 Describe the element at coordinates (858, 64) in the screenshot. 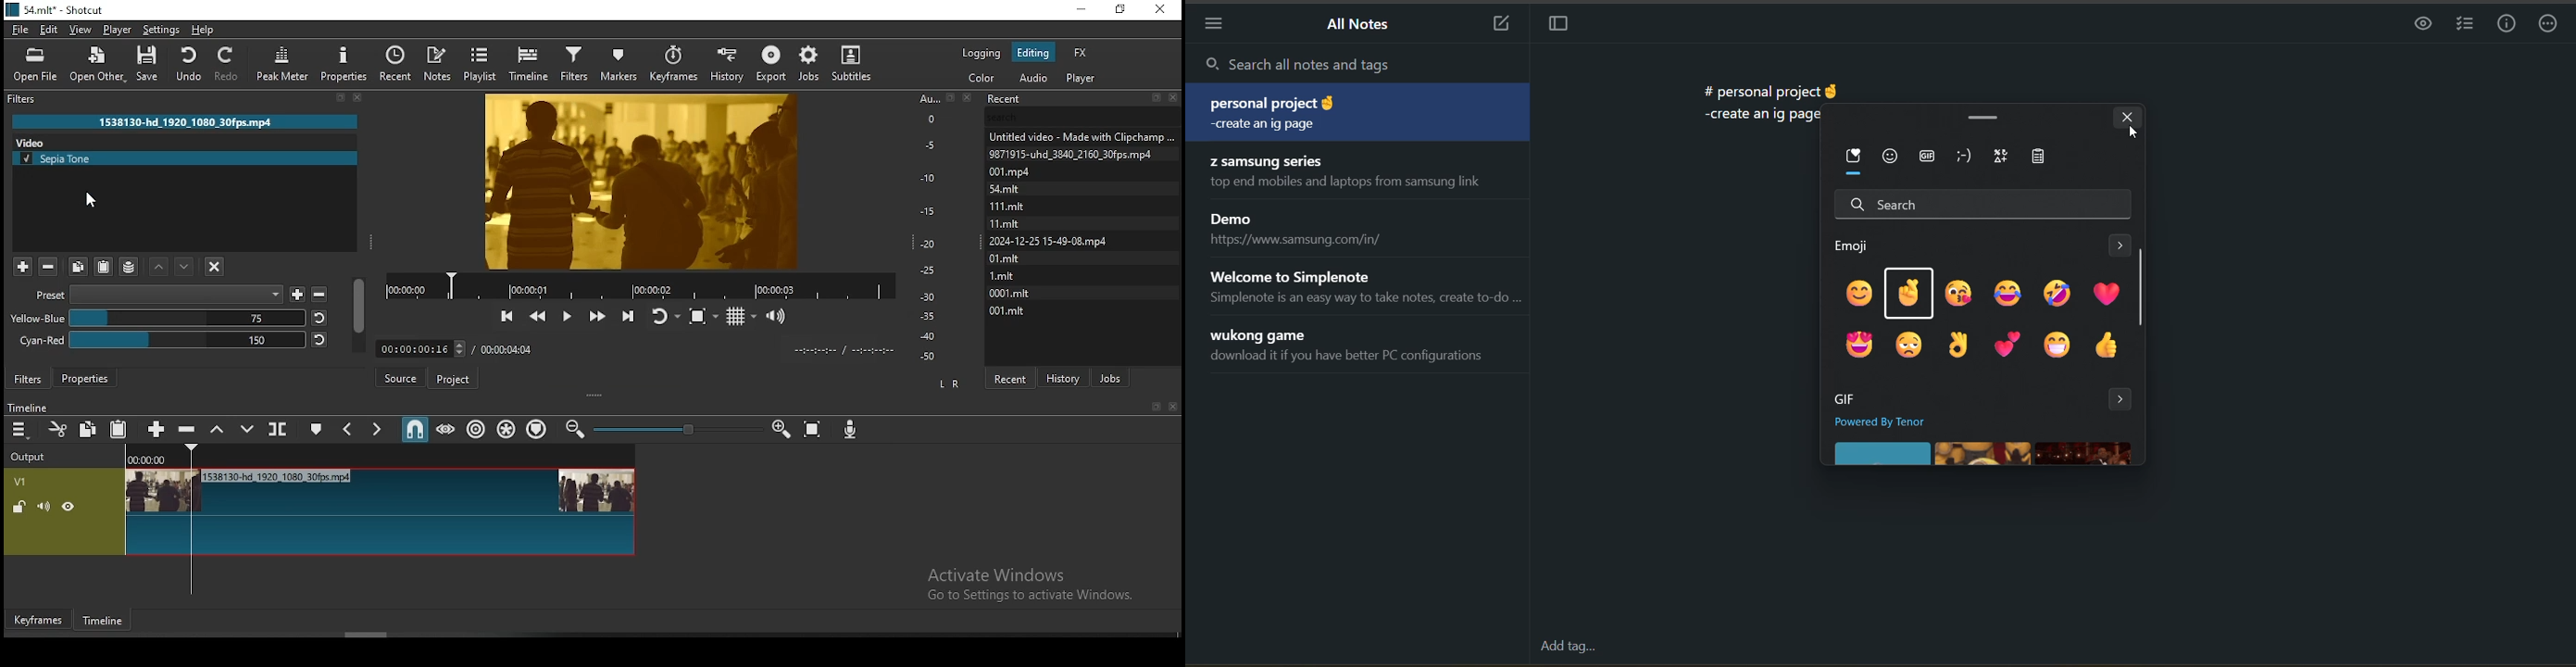

I see `subtitles` at that location.